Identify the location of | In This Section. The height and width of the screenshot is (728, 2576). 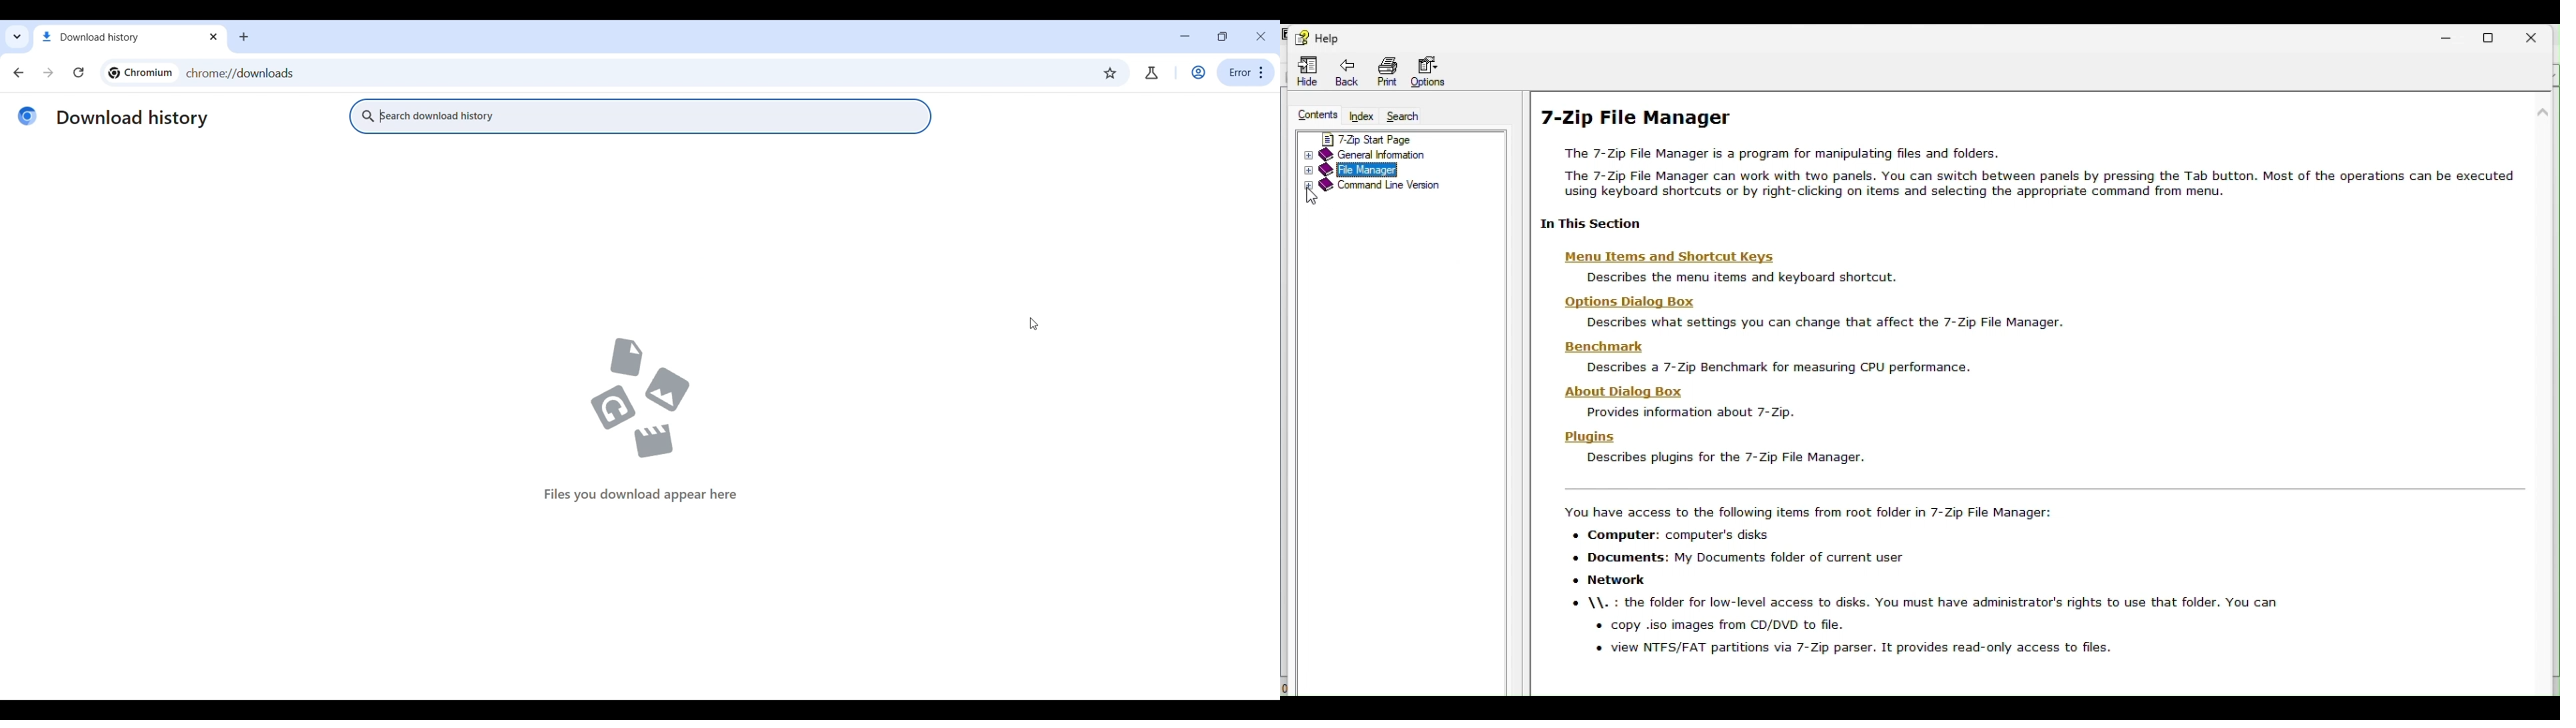
(1579, 225).